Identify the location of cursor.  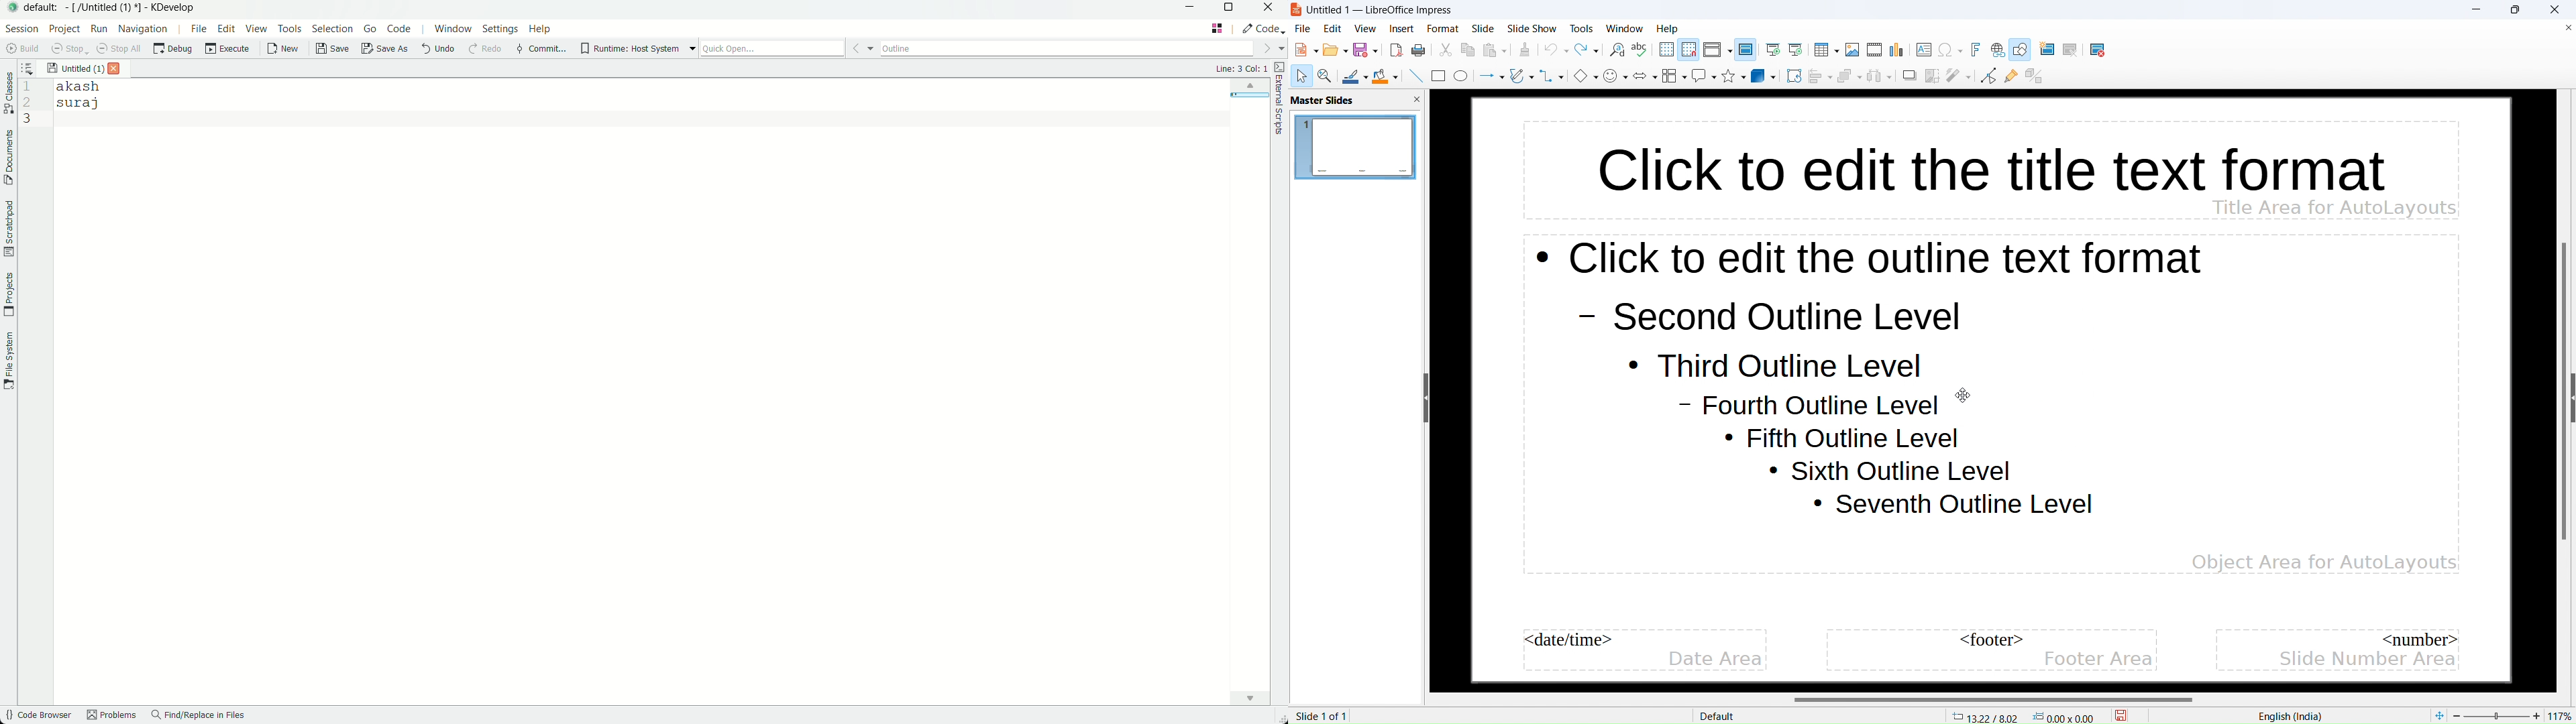
(1962, 395).